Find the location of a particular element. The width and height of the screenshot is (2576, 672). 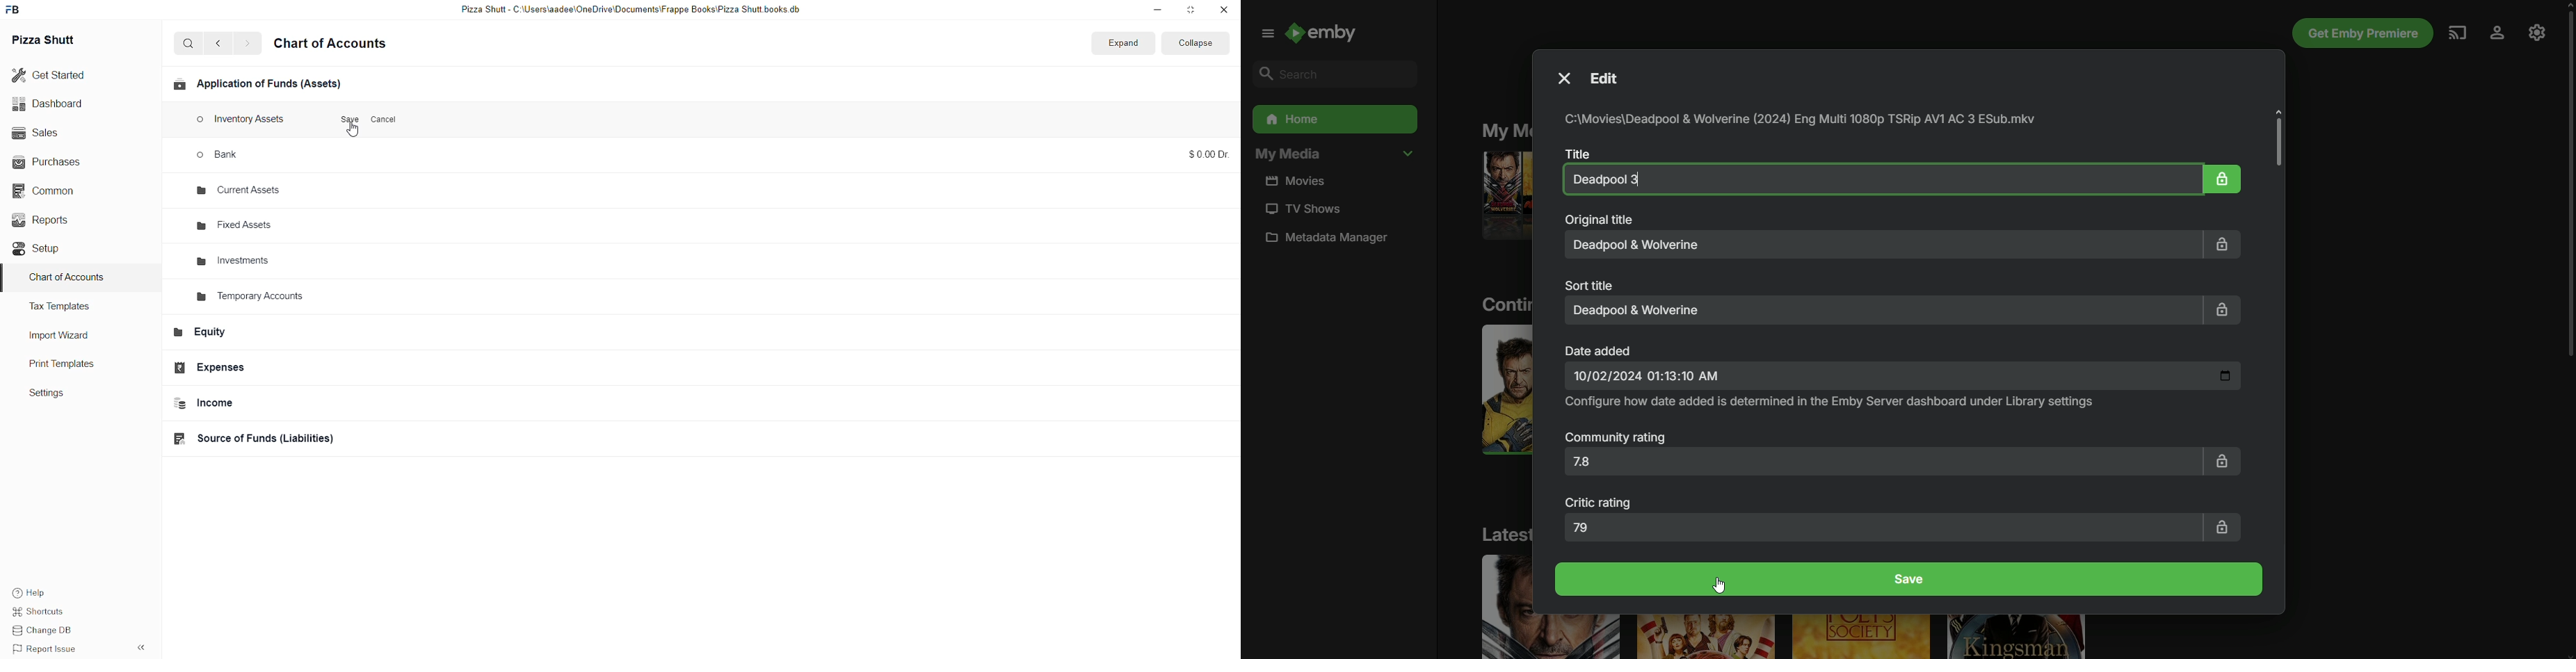

Save  is located at coordinates (350, 119).